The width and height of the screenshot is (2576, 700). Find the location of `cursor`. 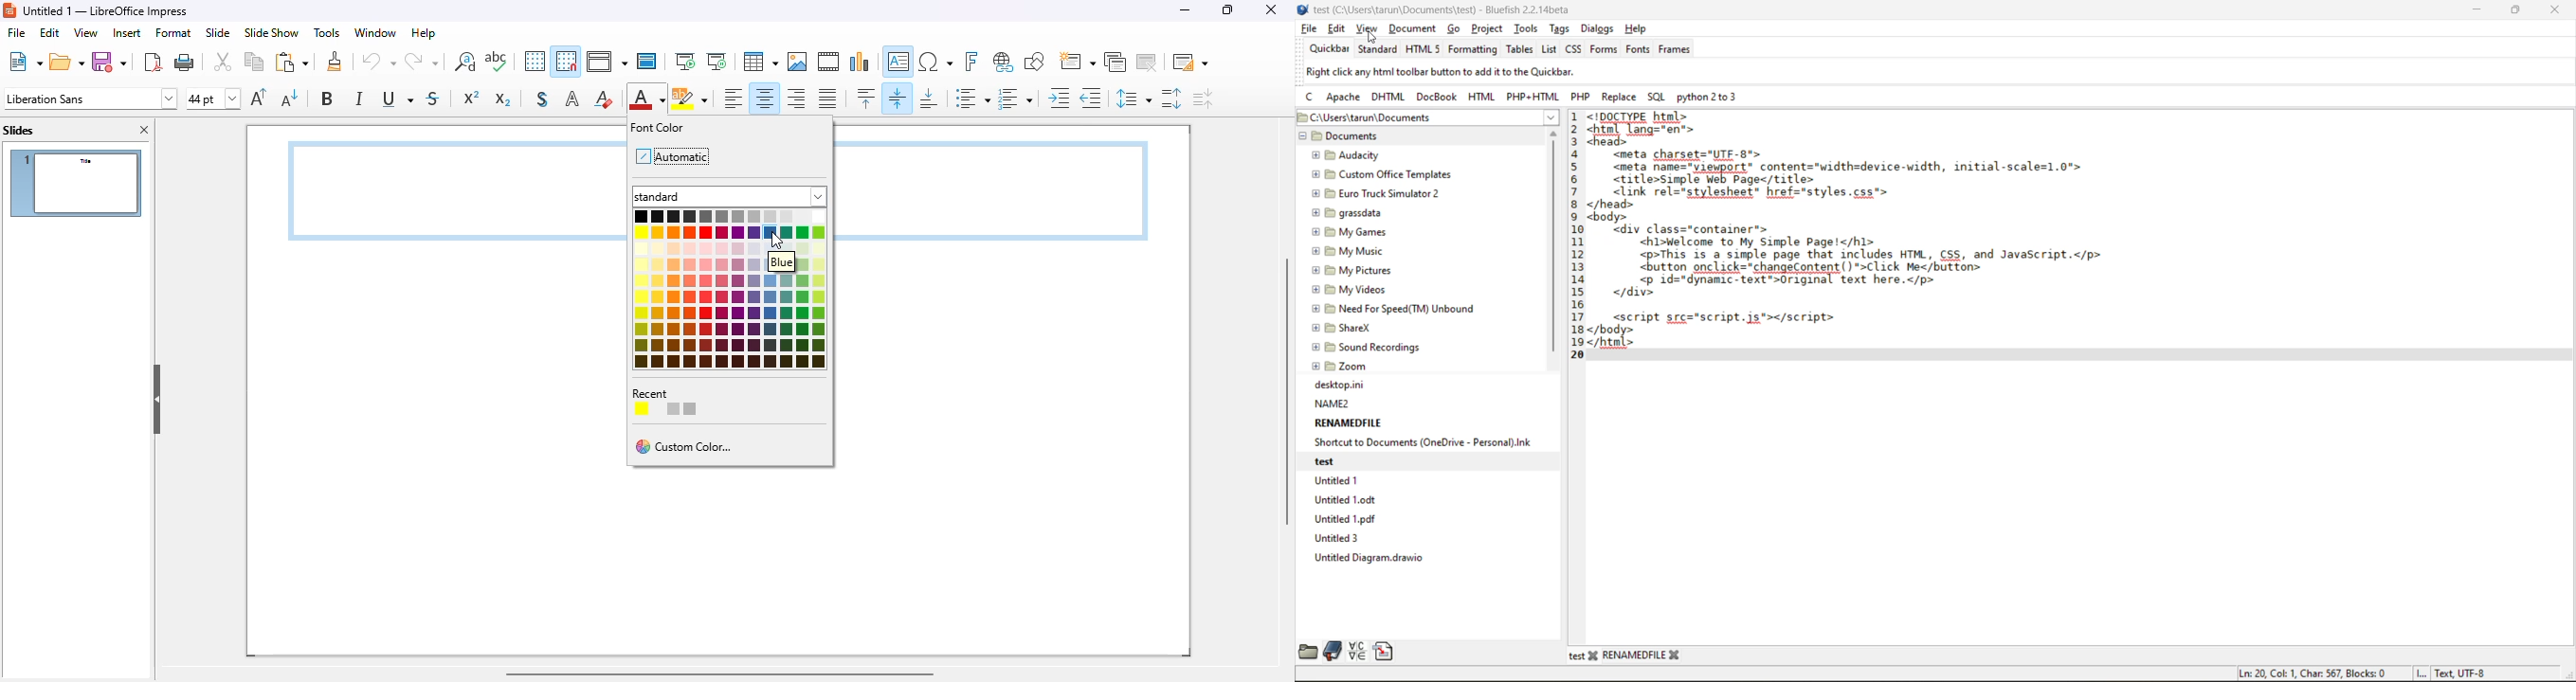

cursor is located at coordinates (777, 242).